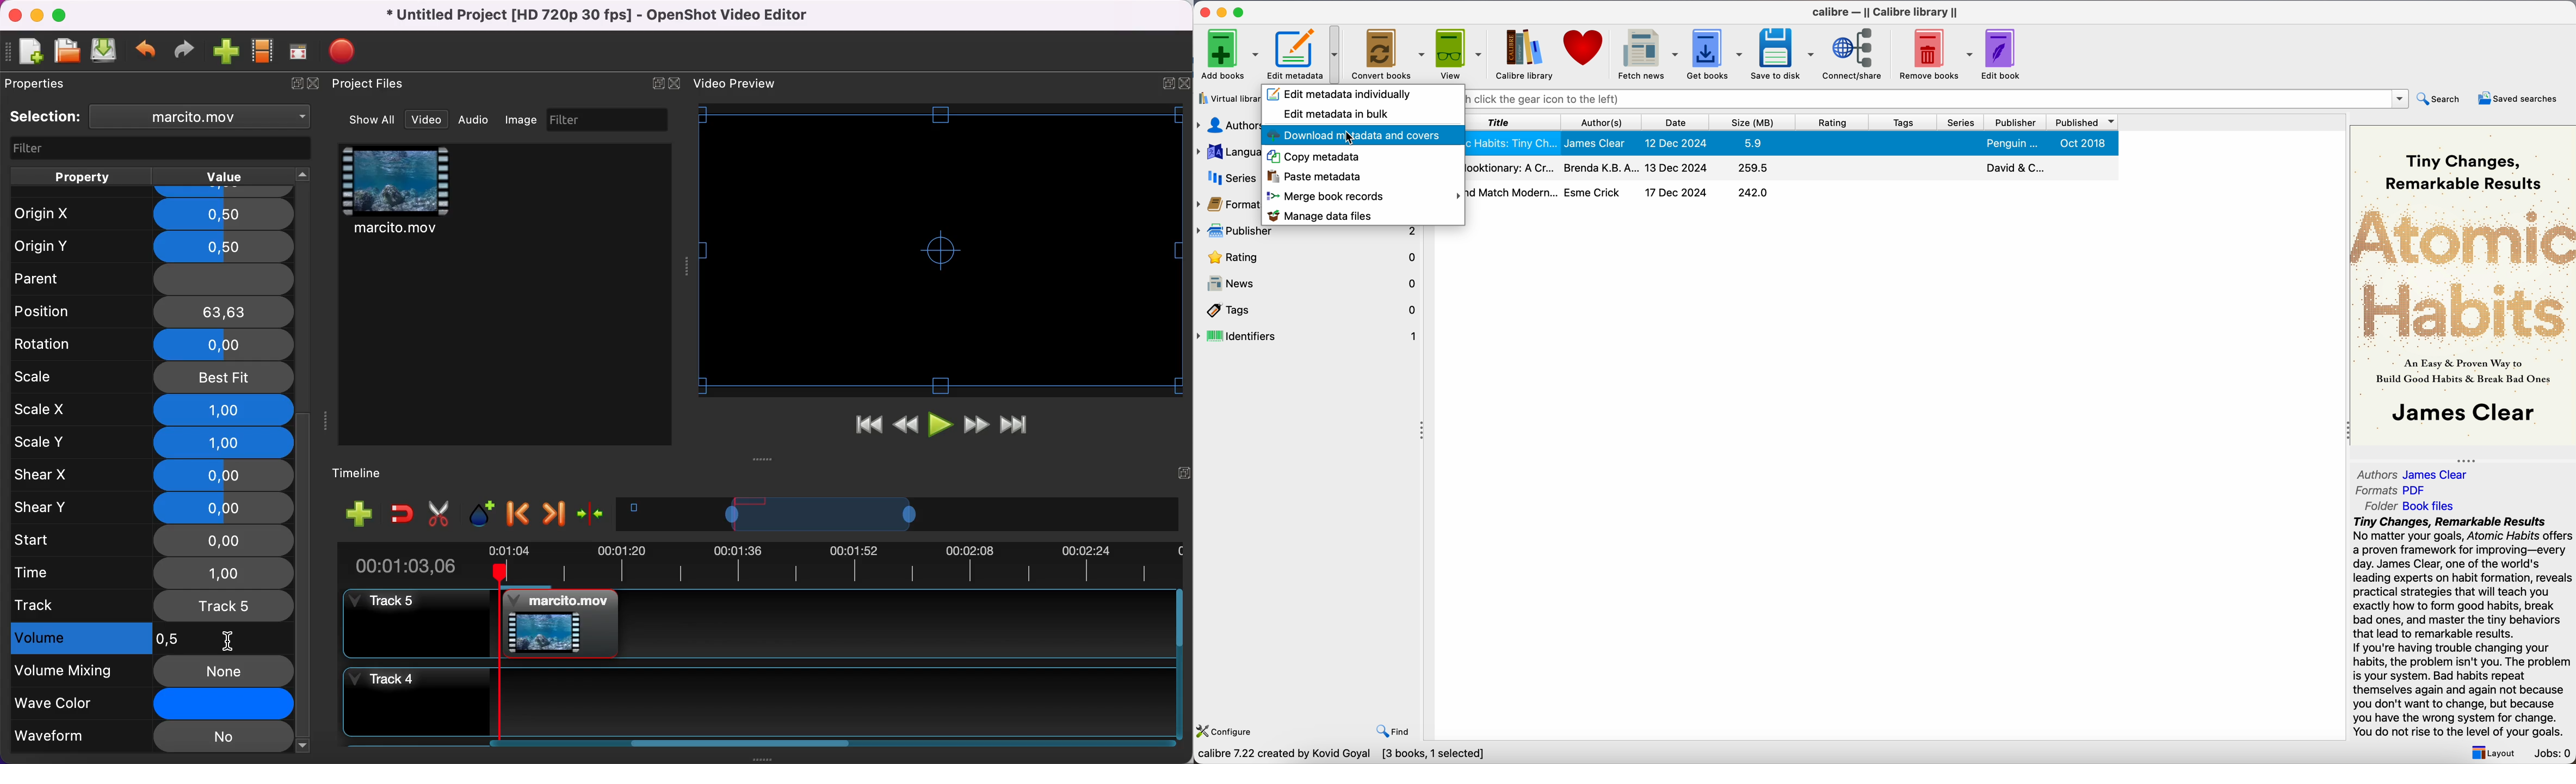 The height and width of the screenshot is (784, 2576). I want to click on Esme Crick, so click(1594, 192).